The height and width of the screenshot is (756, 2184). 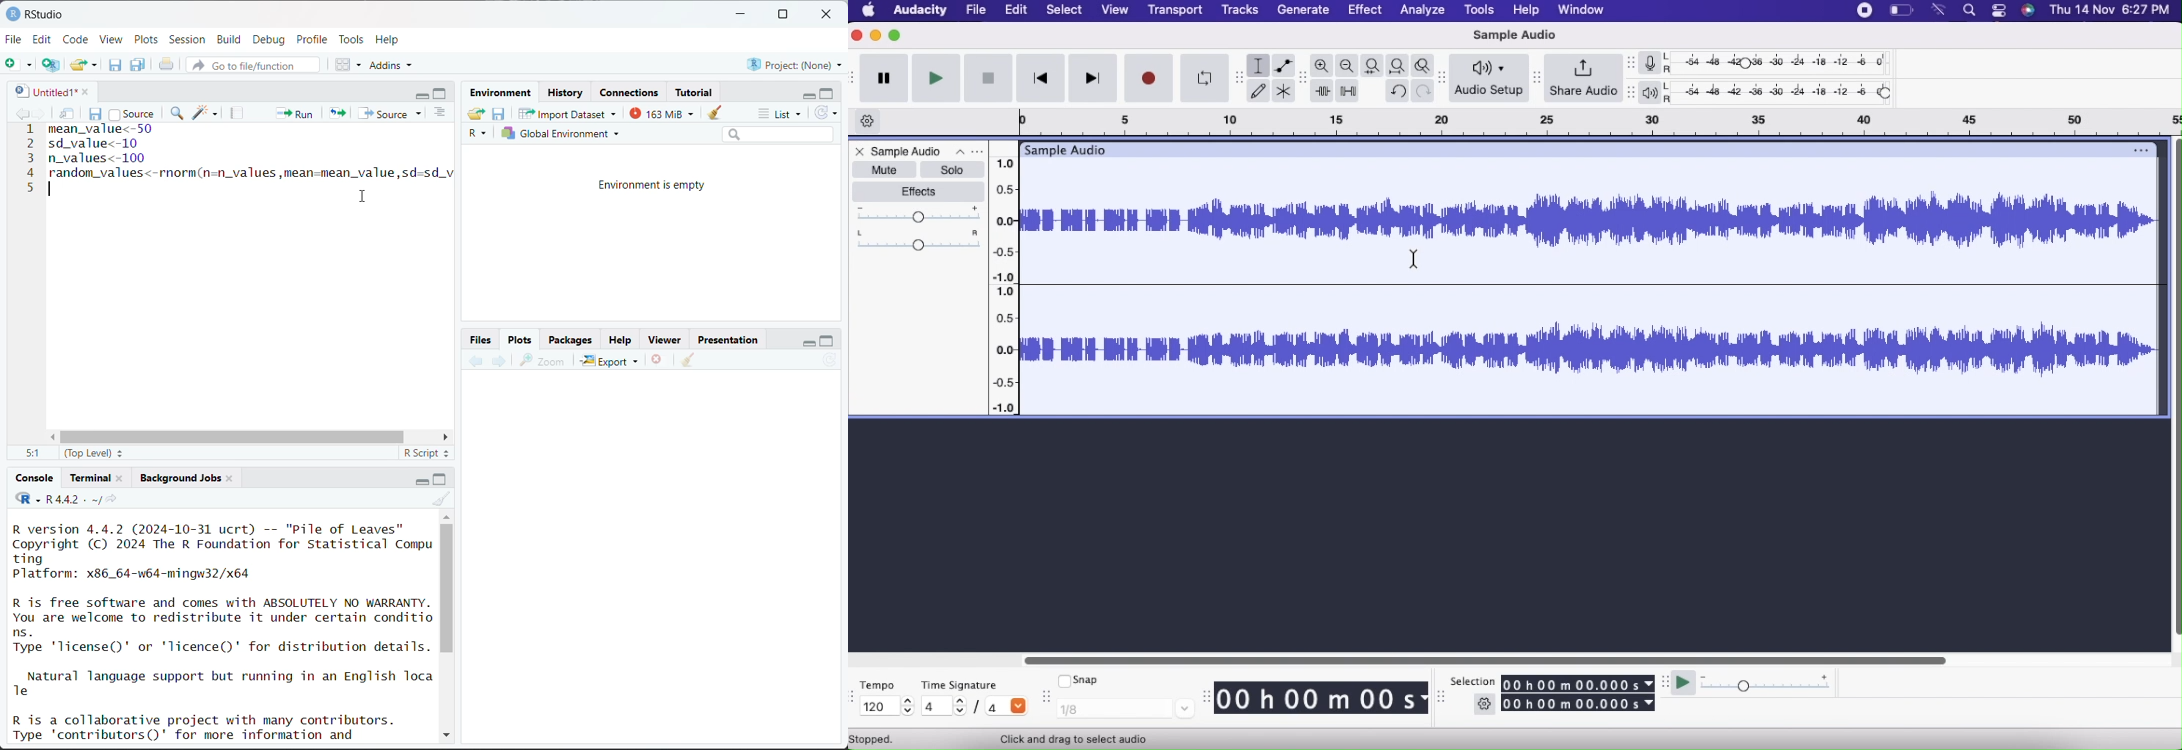 What do you see at coordinates (115, 65) in the screenshot?
I see `save current document` at bounding box center [115, 65].